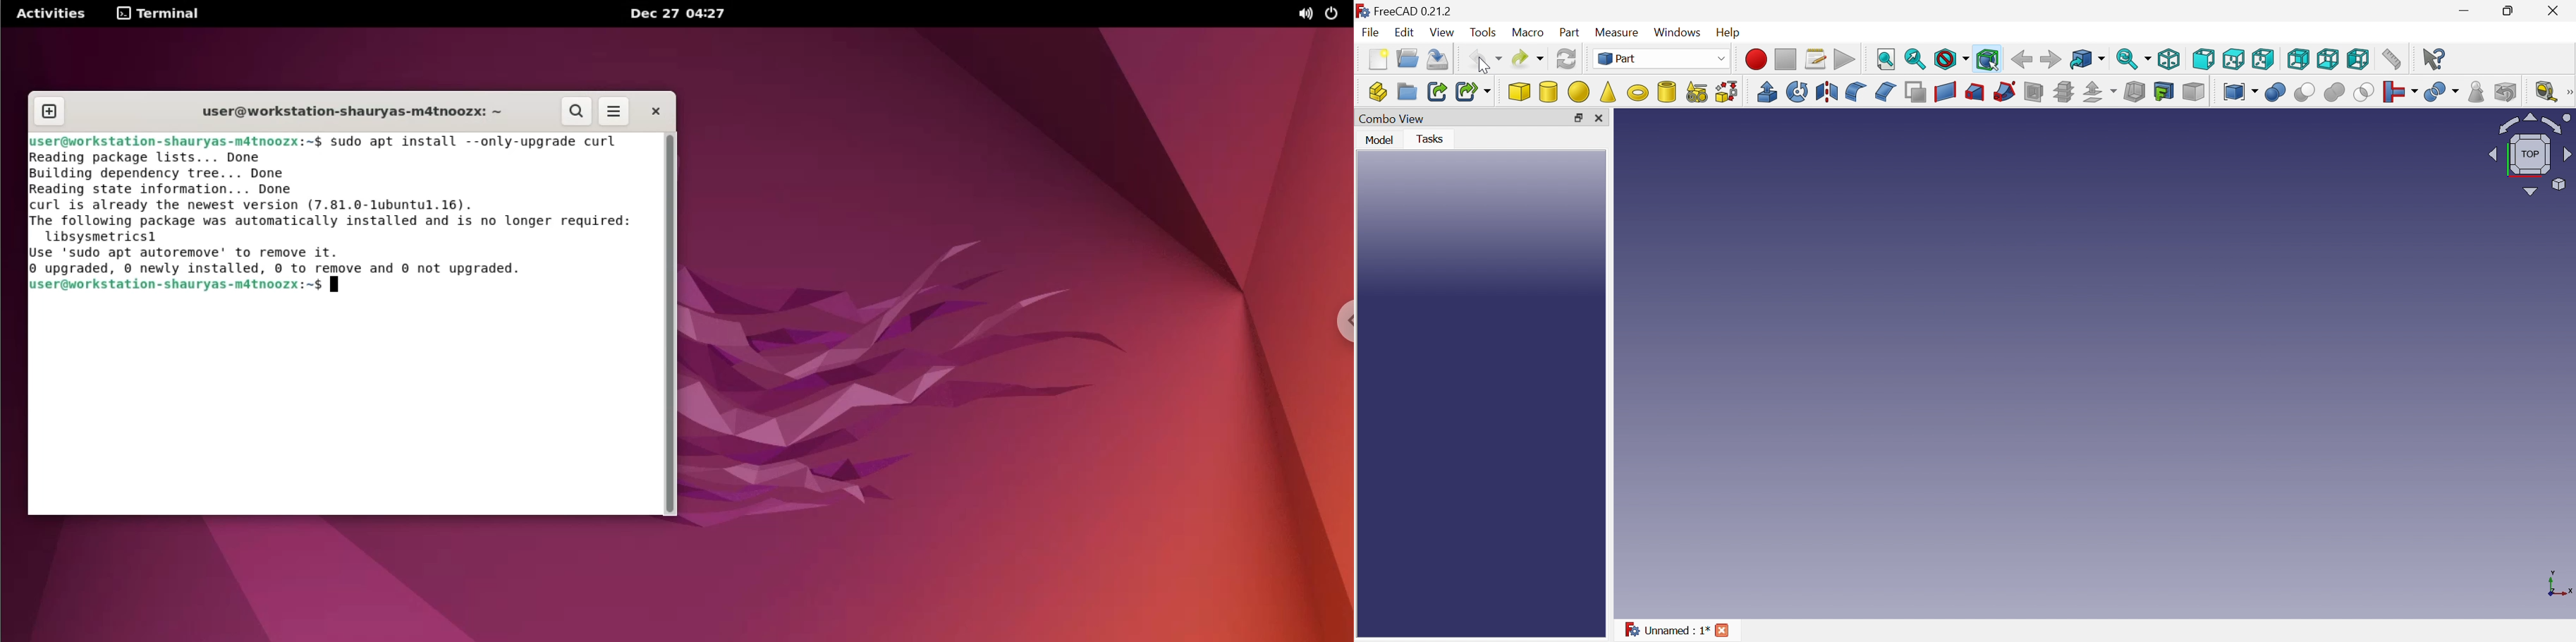  I want to click on Measure liner, so click(2546, 91).